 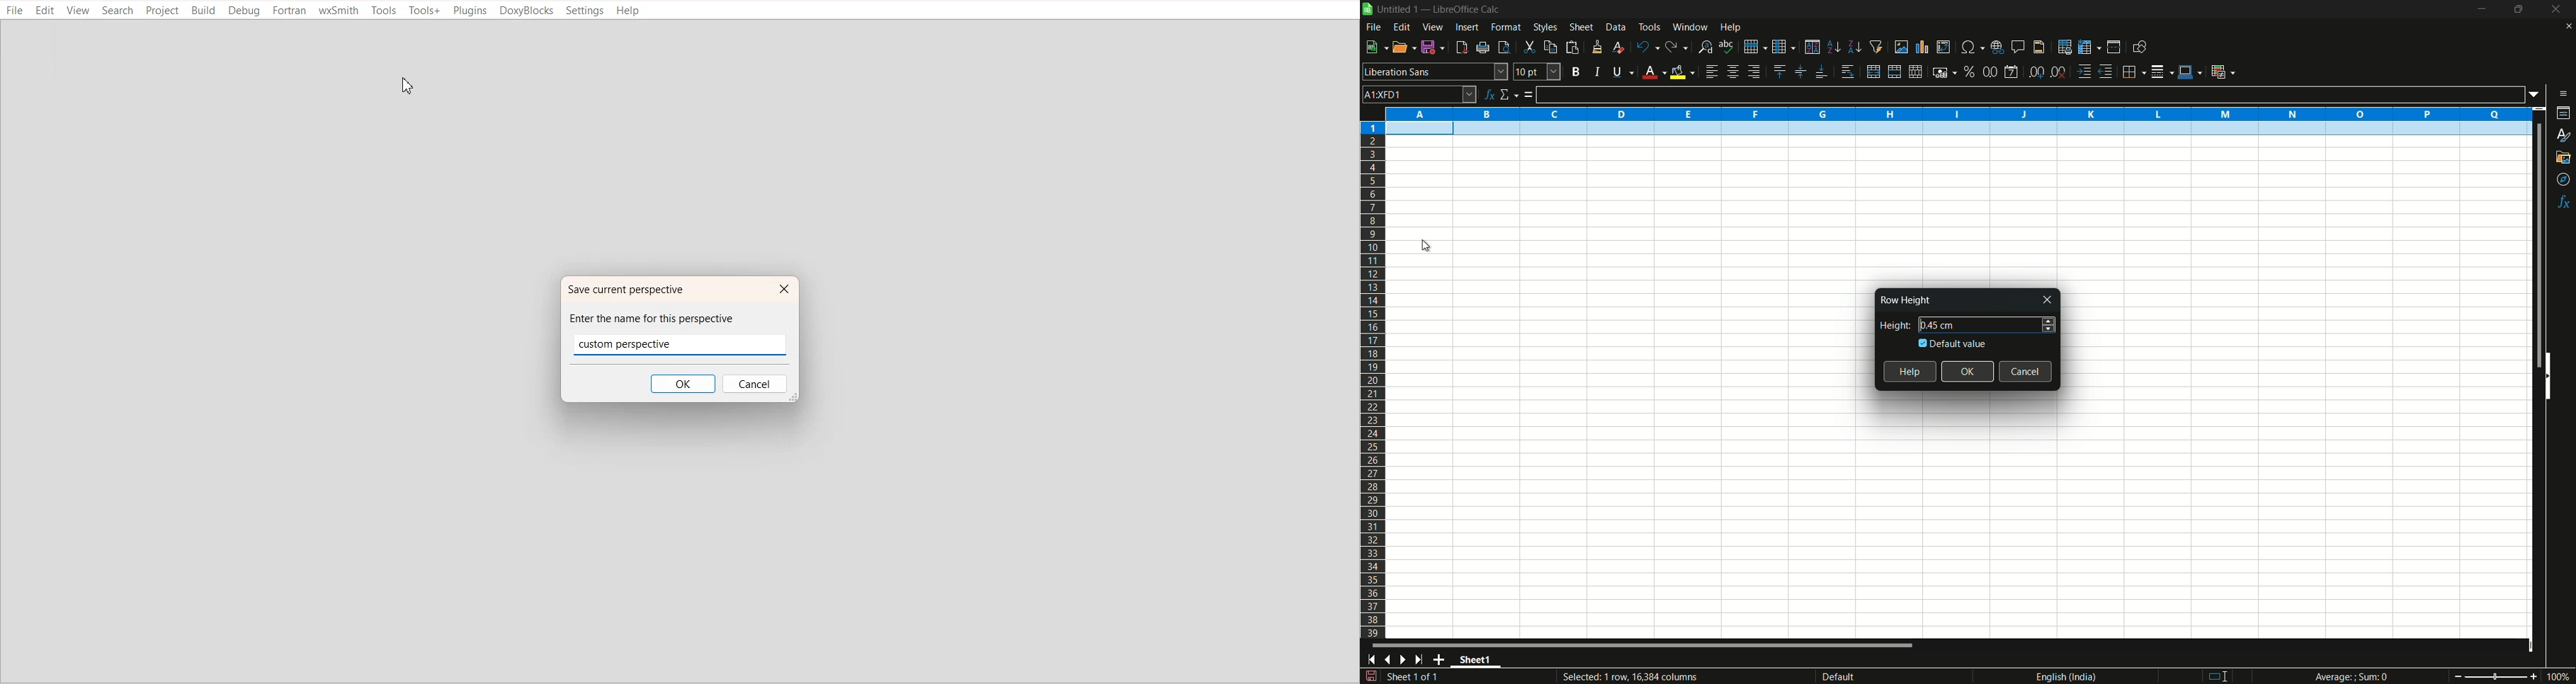 I want to click on Tools, so click(x=382, y=11).